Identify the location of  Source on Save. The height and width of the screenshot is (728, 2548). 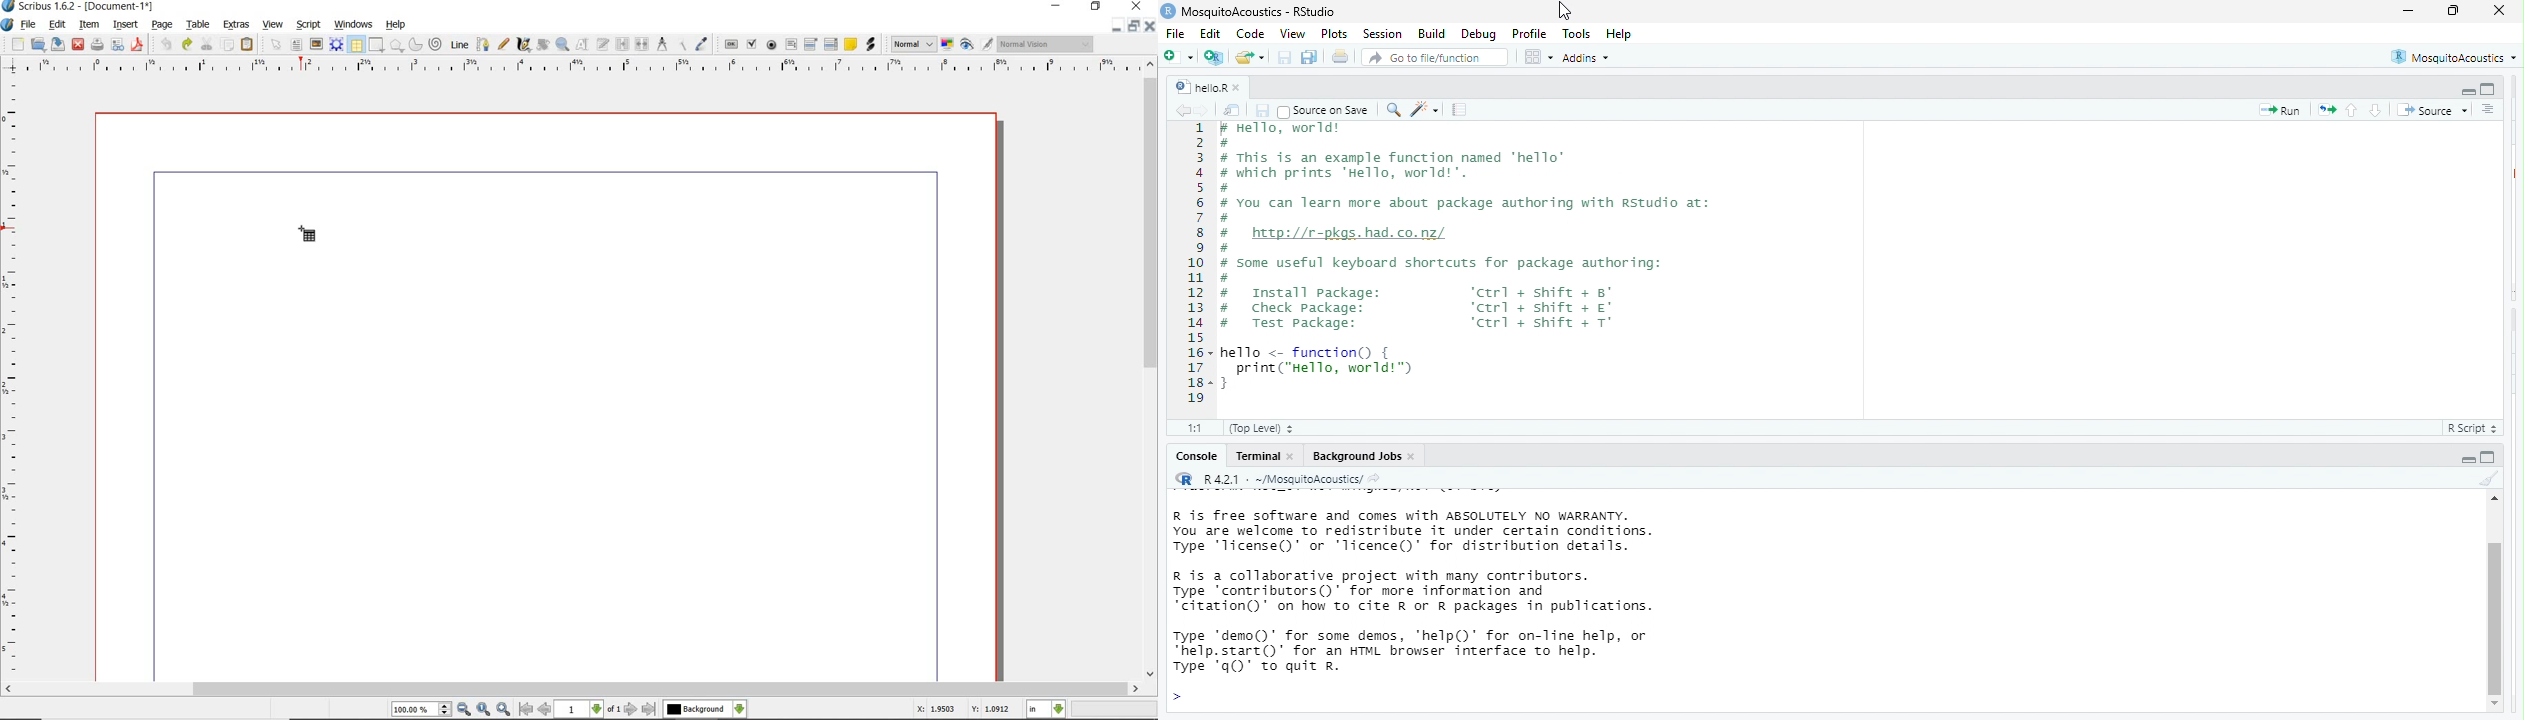
(1324, 111).